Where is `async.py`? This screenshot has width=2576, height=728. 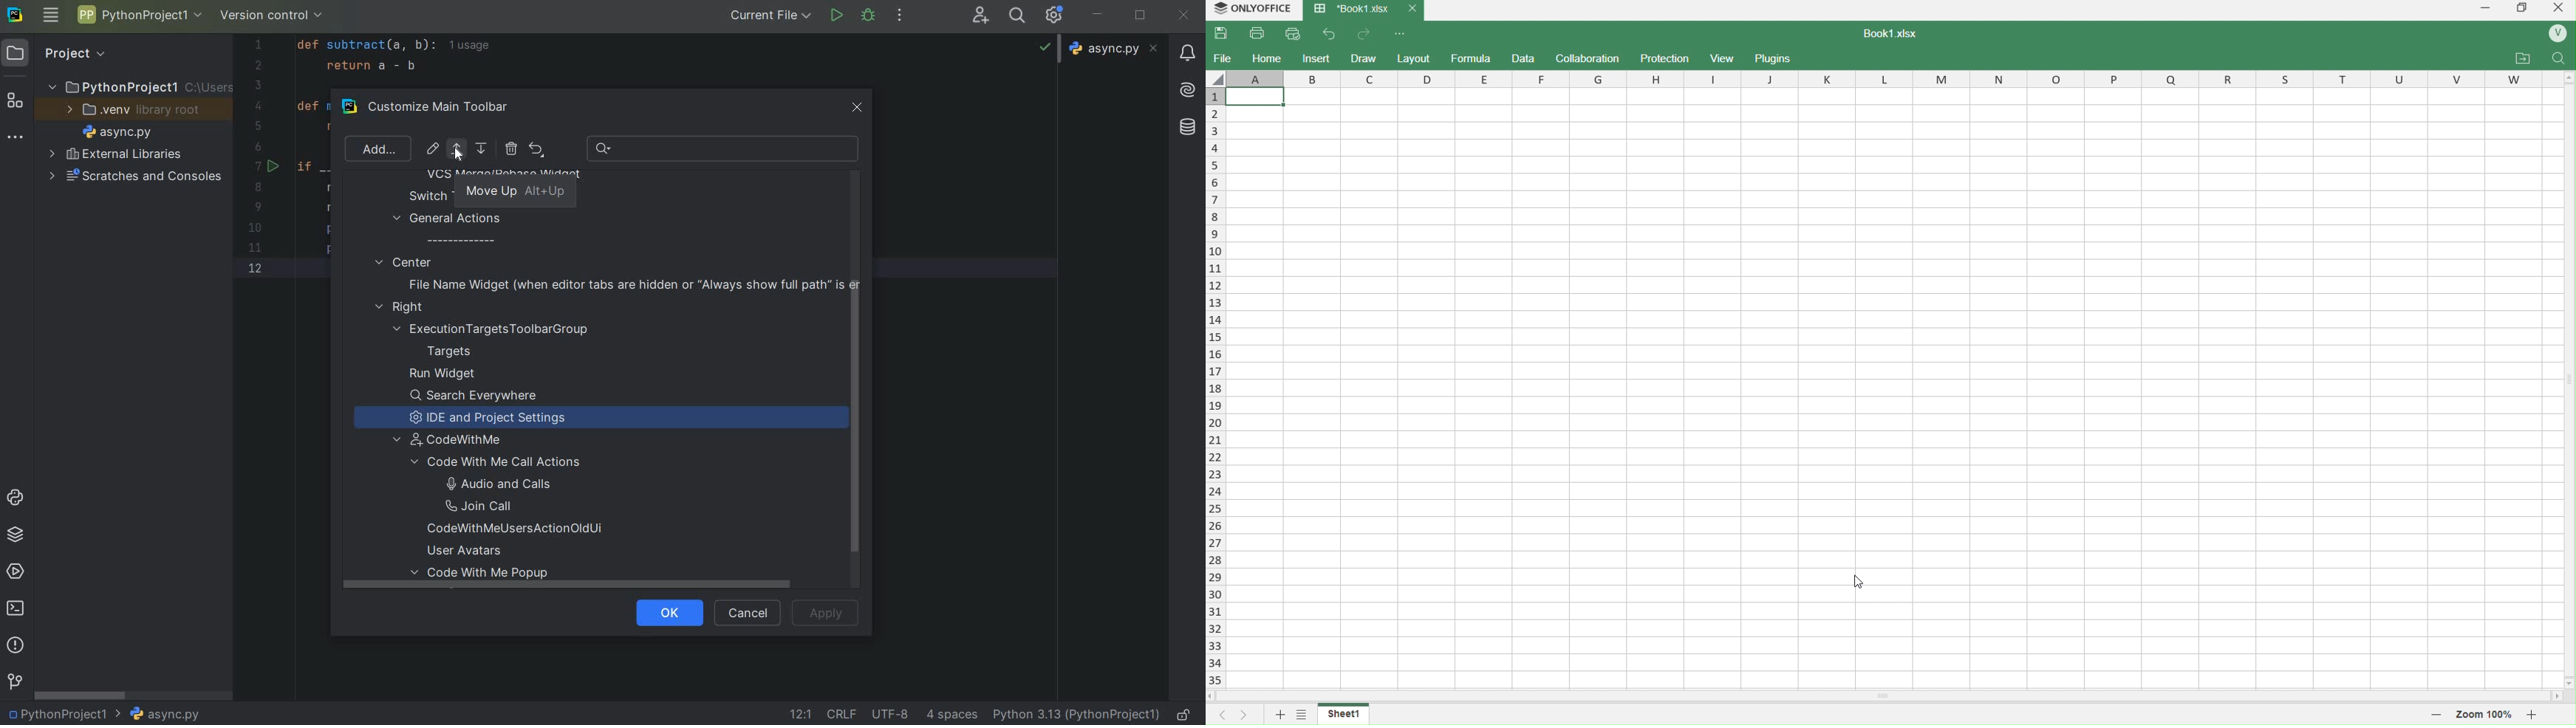 async.py is located at coordinates (1116, 49).